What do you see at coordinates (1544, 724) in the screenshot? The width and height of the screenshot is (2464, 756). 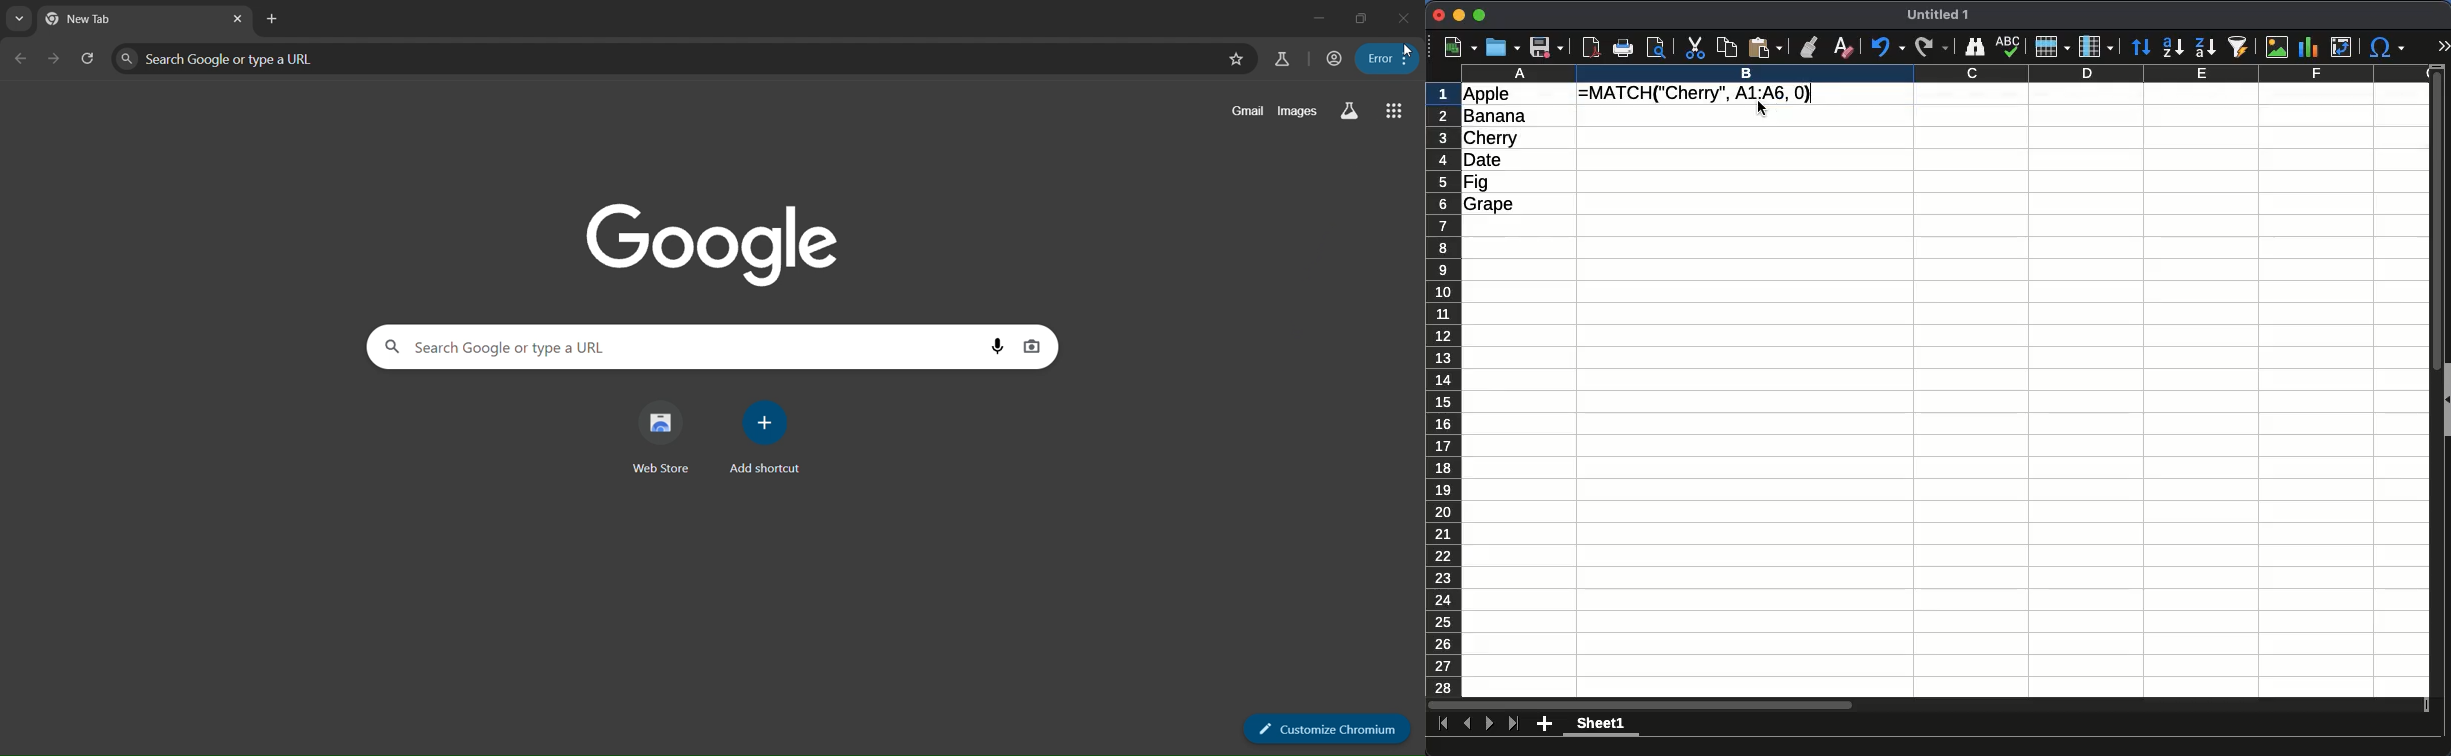 I see `add` at bounding box center [1544, 724].